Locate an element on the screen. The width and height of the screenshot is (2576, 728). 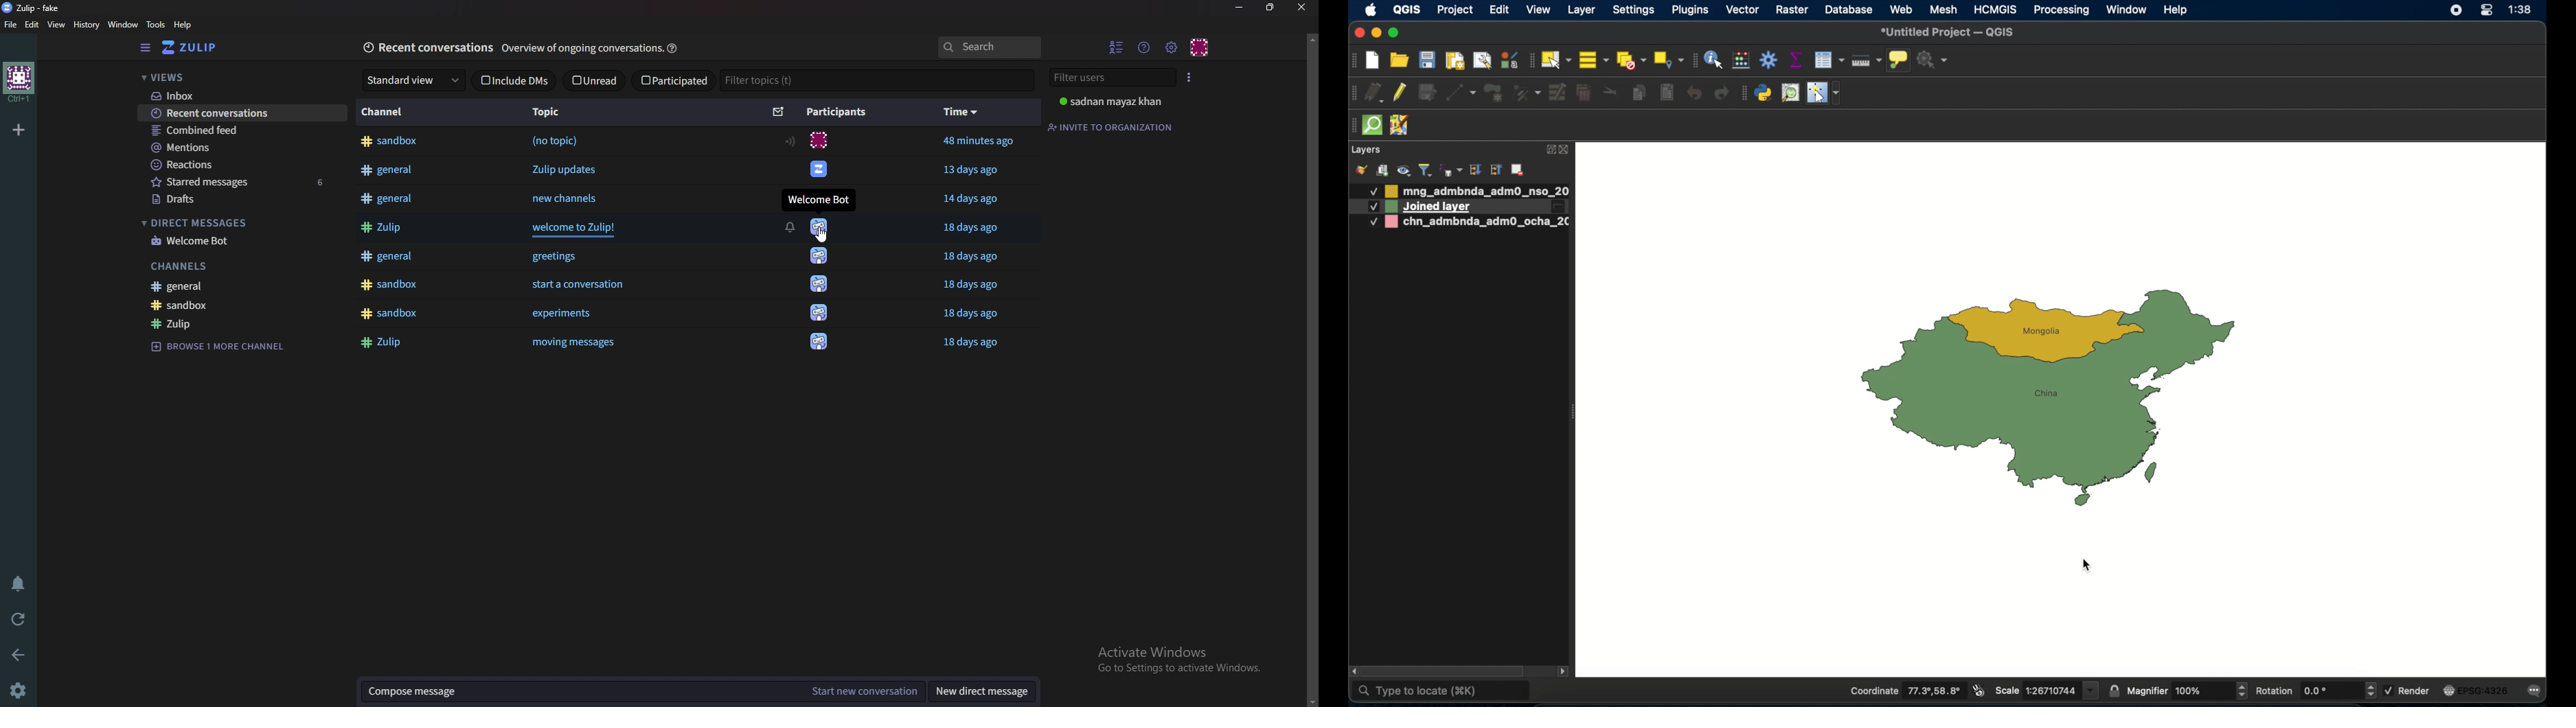
python console is located at coordinates (1764, 94).